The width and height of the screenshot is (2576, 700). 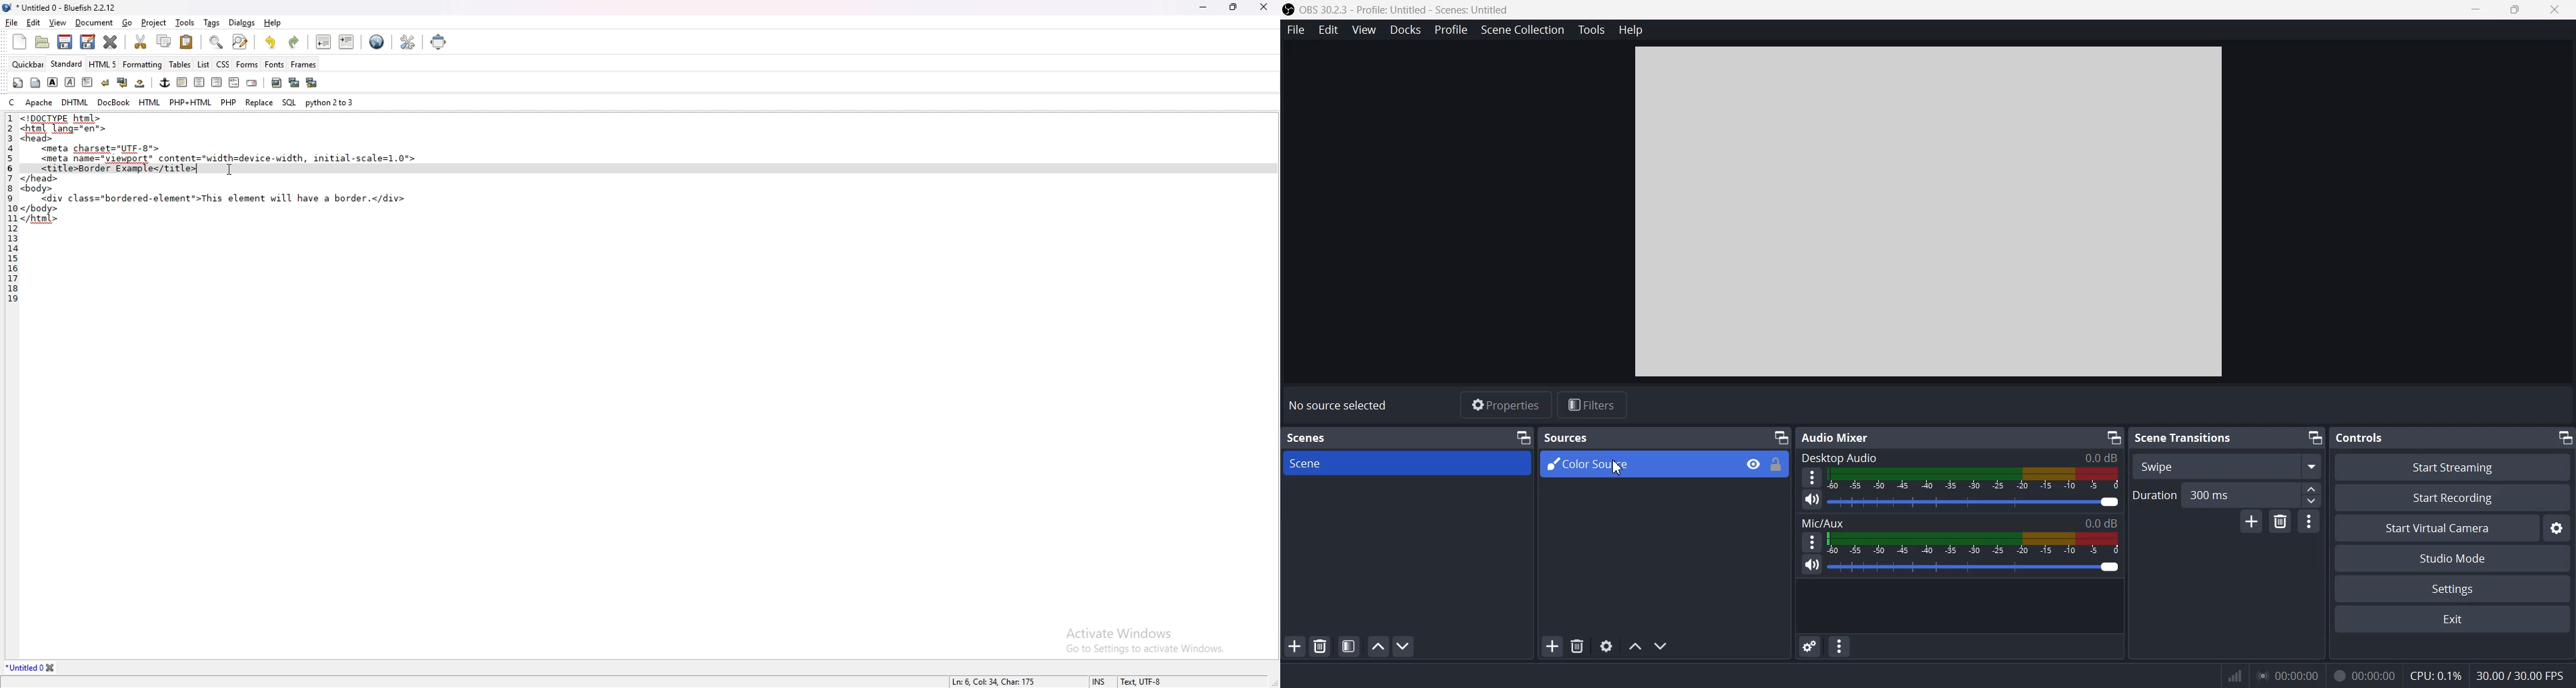 What do you see at coordinates (2361, 437) in the screenshot?
I see `Text` at bounding box center [2361, 437].